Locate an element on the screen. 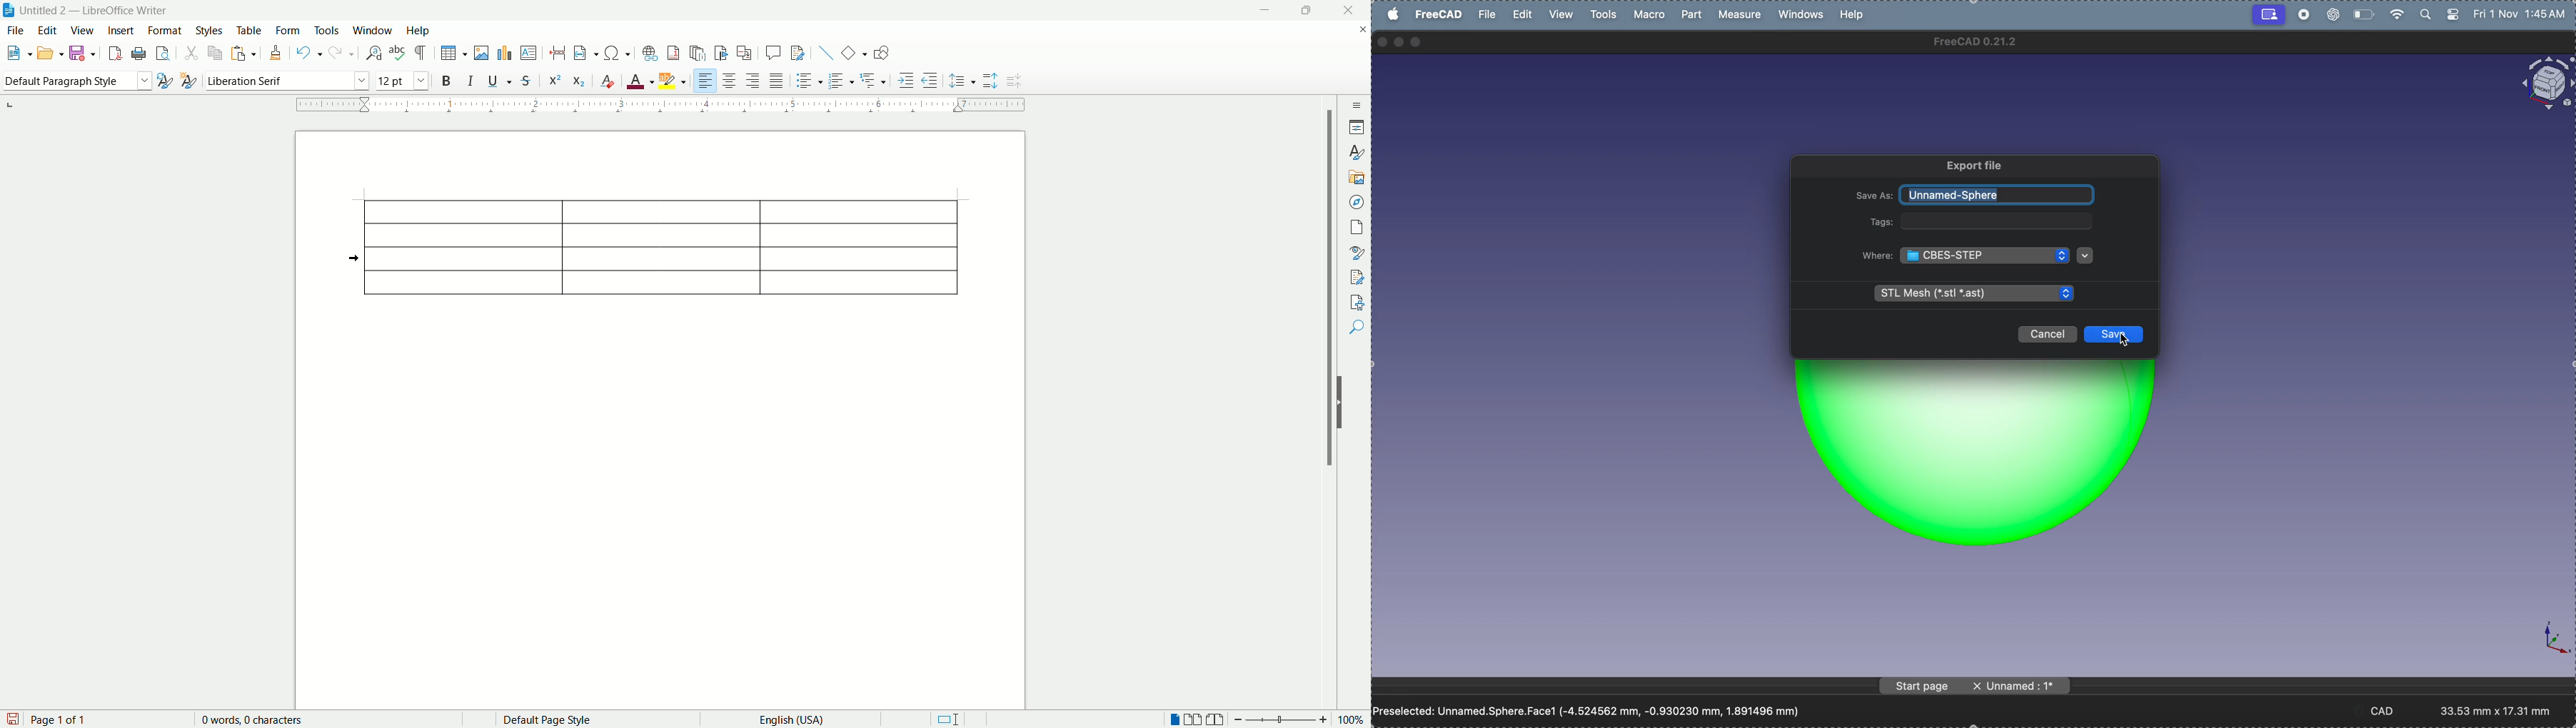 This screenshot has height=728, width=2576. form is located at coordinates (290, 31).